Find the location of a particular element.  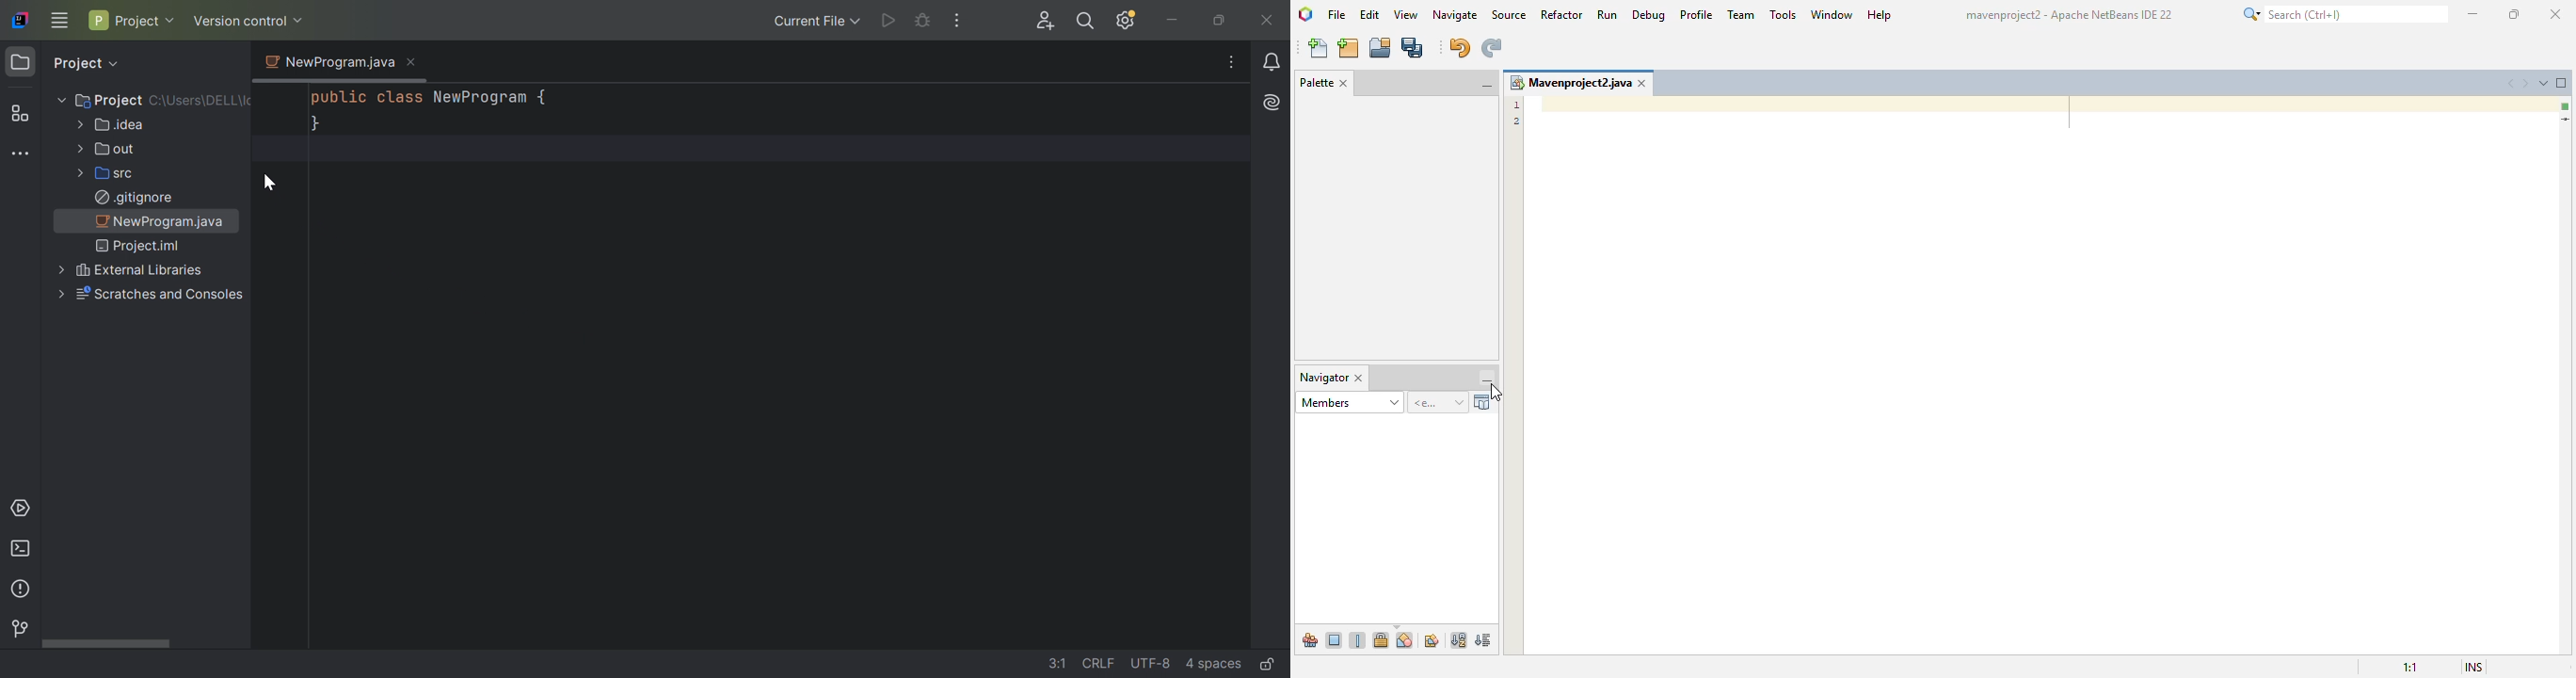

cursor is located at coordinates (1496, 393).